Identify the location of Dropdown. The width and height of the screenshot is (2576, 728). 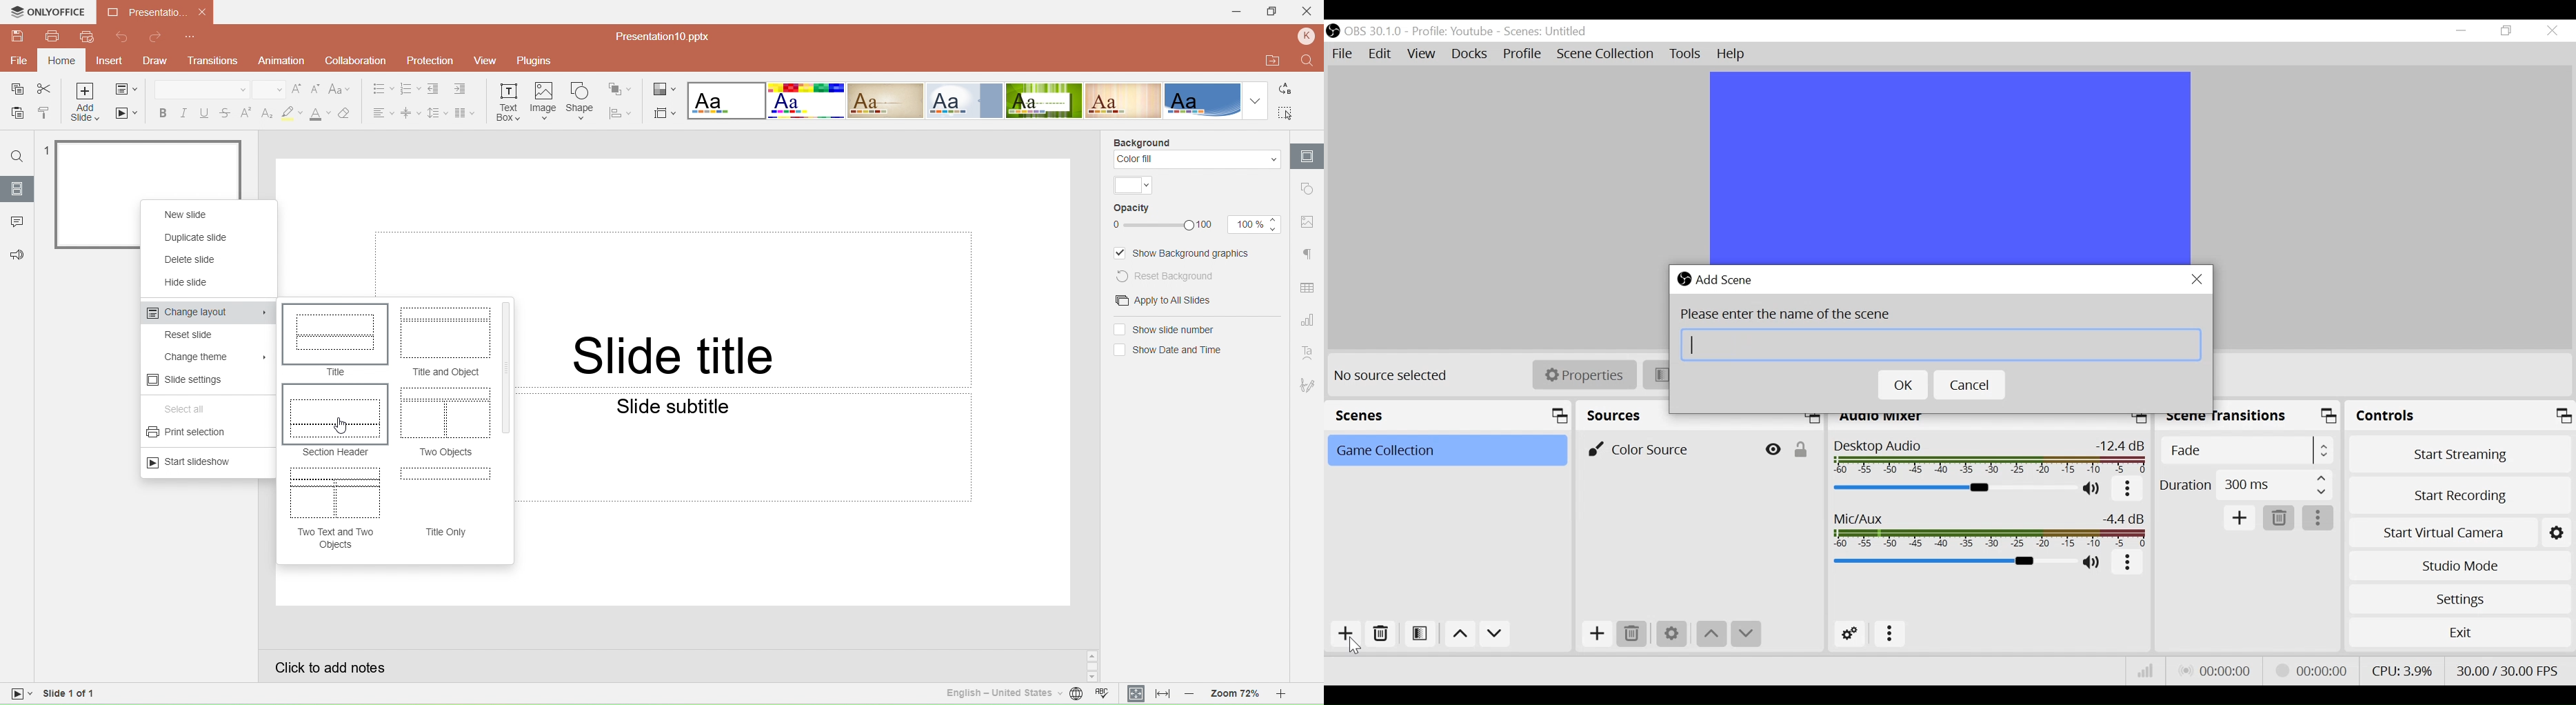
(1256, 101).